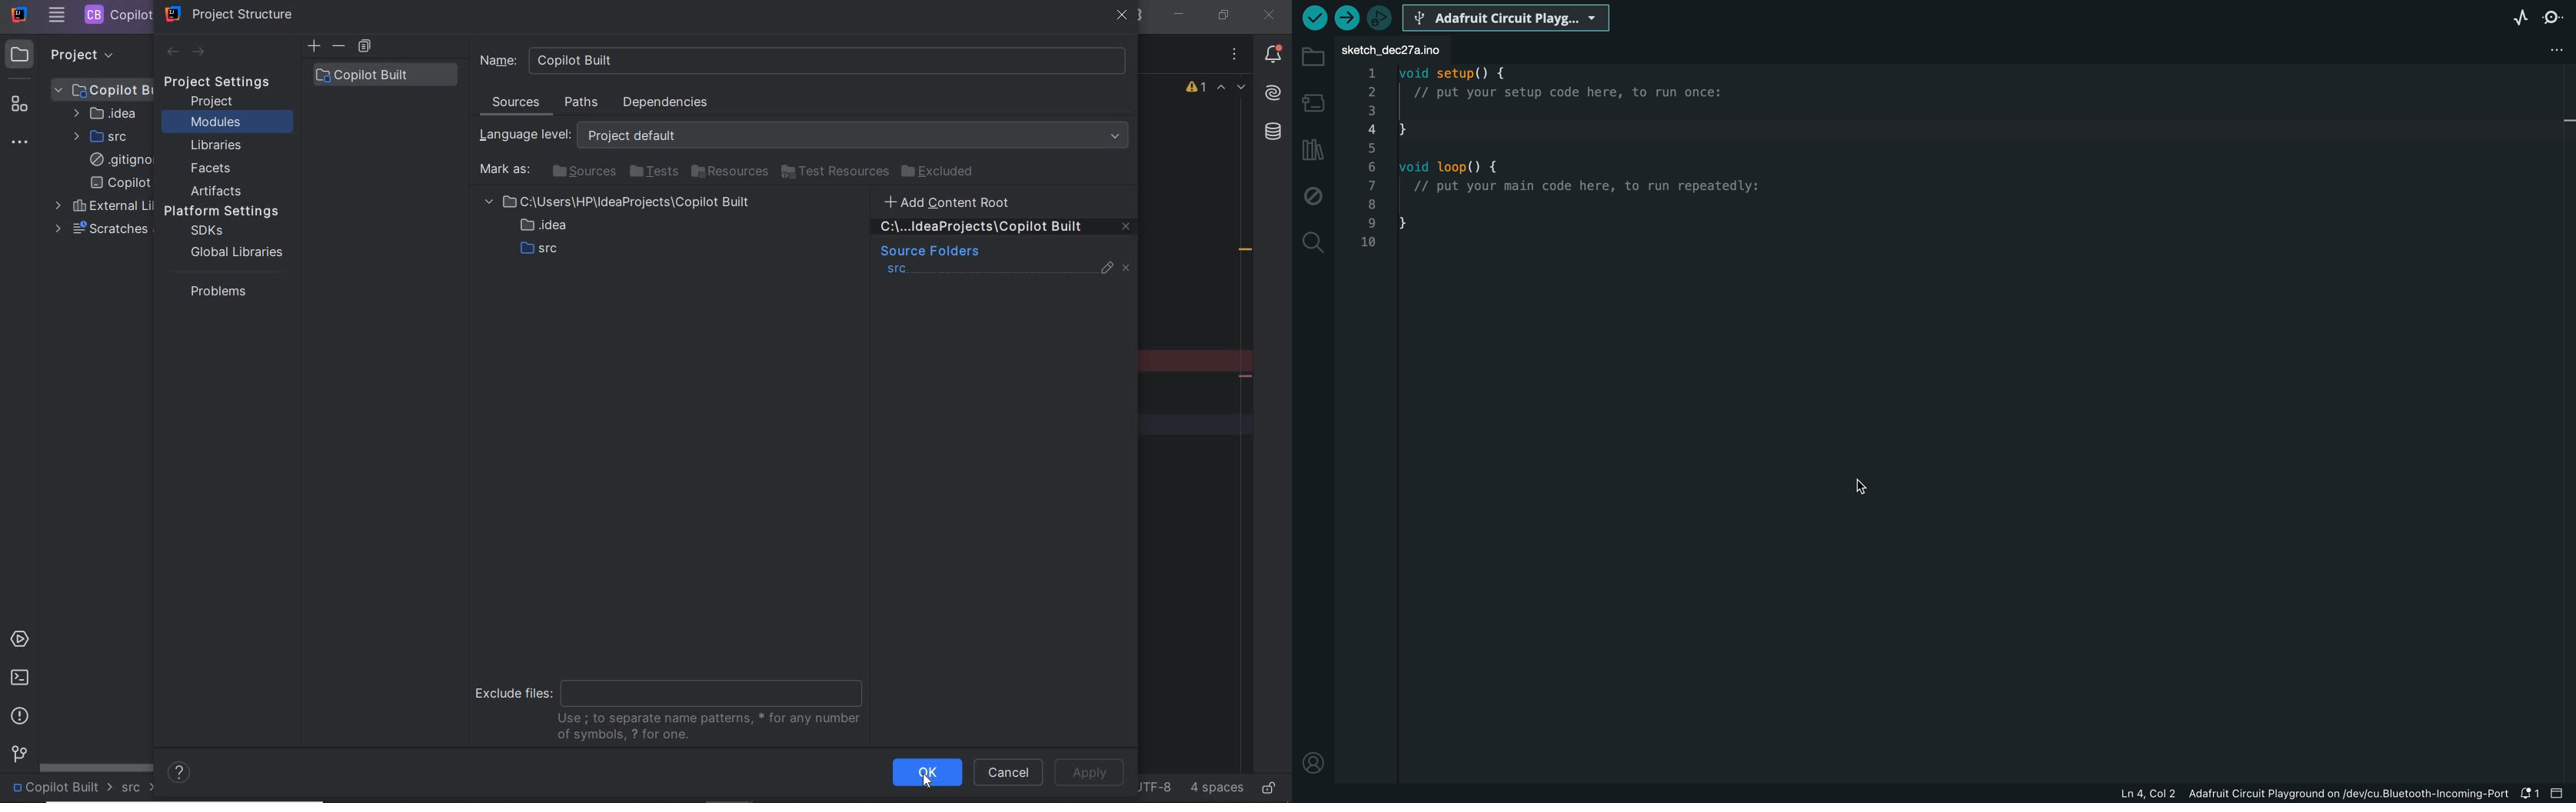 The width and height of the screenshot is (2576, 812). I want to click on sdks, so click(205, 232).